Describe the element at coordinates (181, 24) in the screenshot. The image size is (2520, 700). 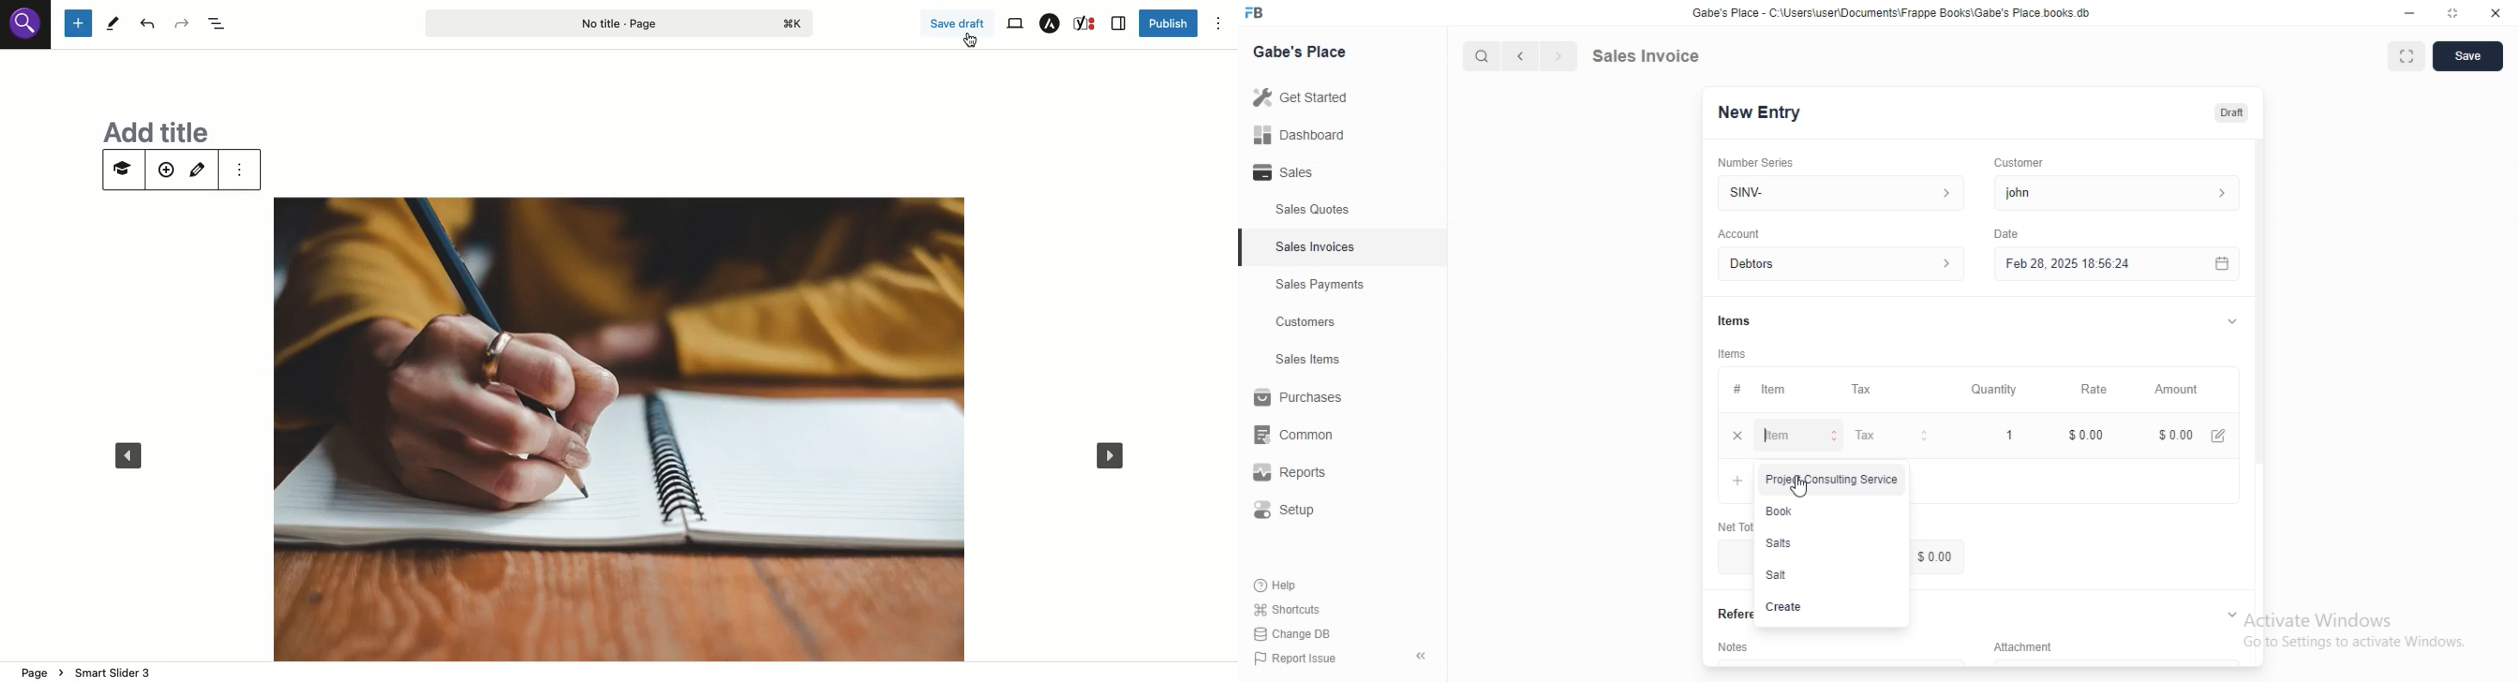
I see `Redo` at that location.